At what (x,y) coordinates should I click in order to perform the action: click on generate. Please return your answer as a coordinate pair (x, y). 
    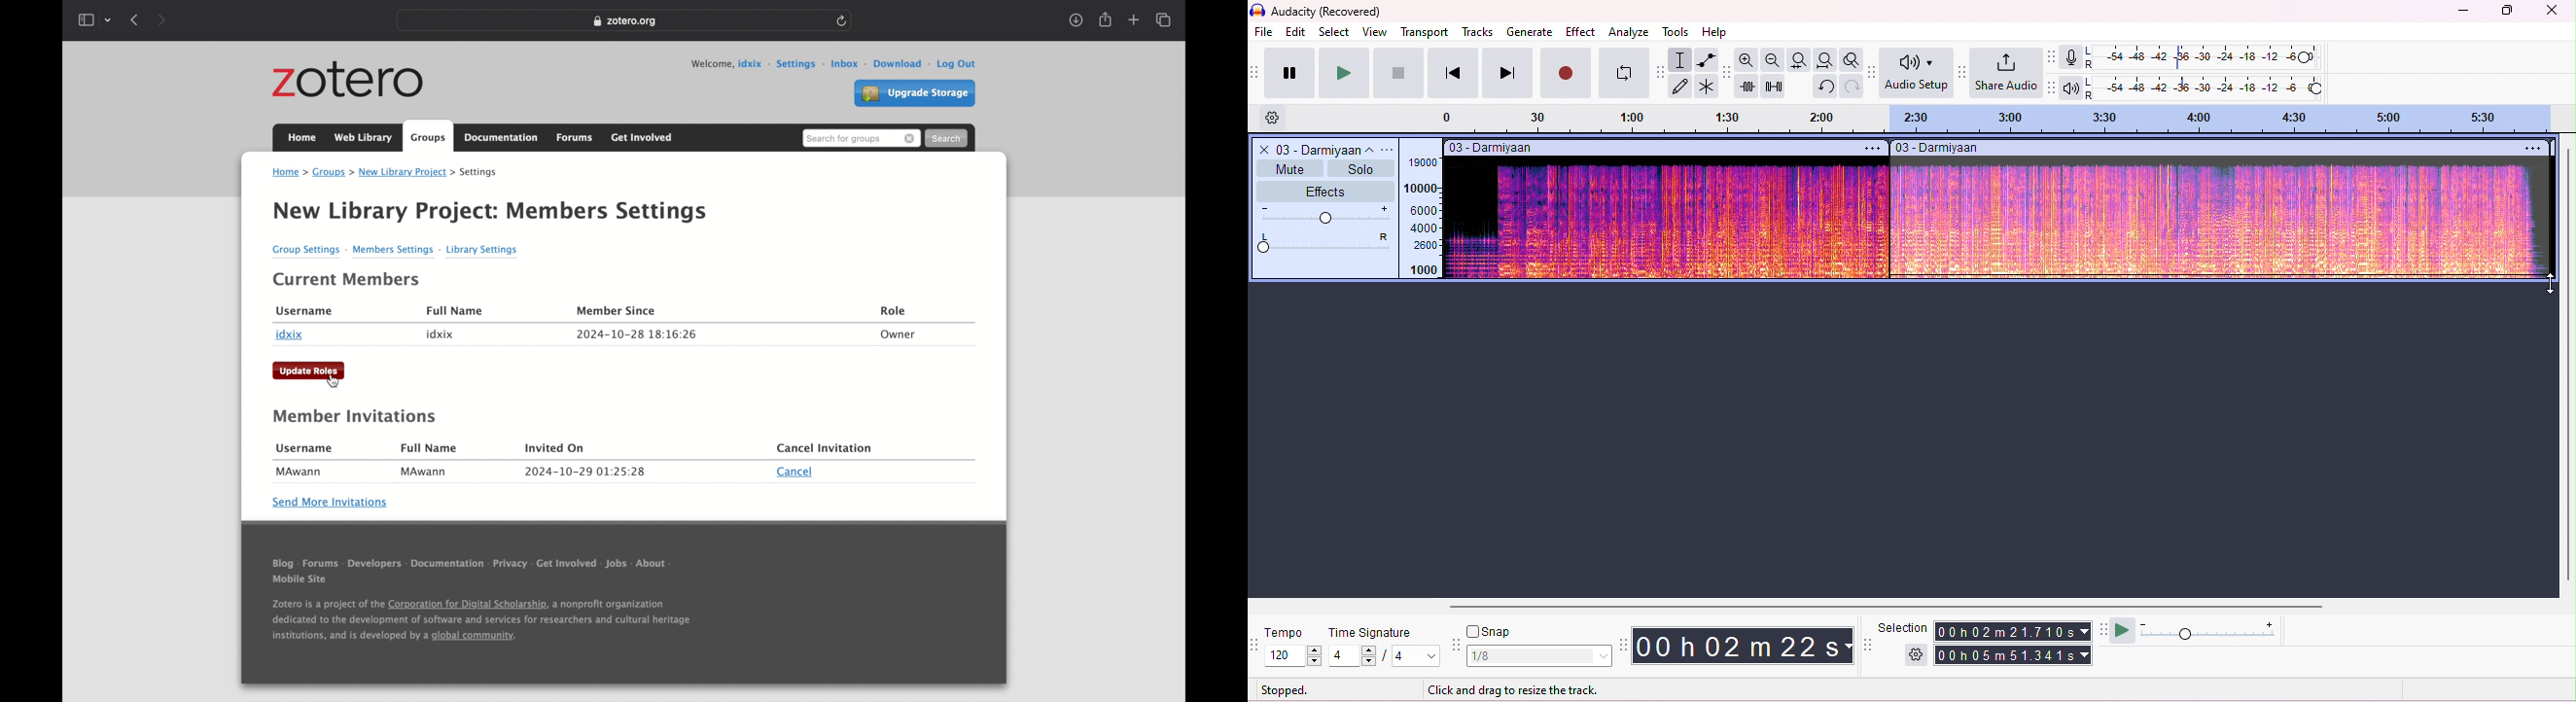
    Looking at the image, I should click on (1530, 31).